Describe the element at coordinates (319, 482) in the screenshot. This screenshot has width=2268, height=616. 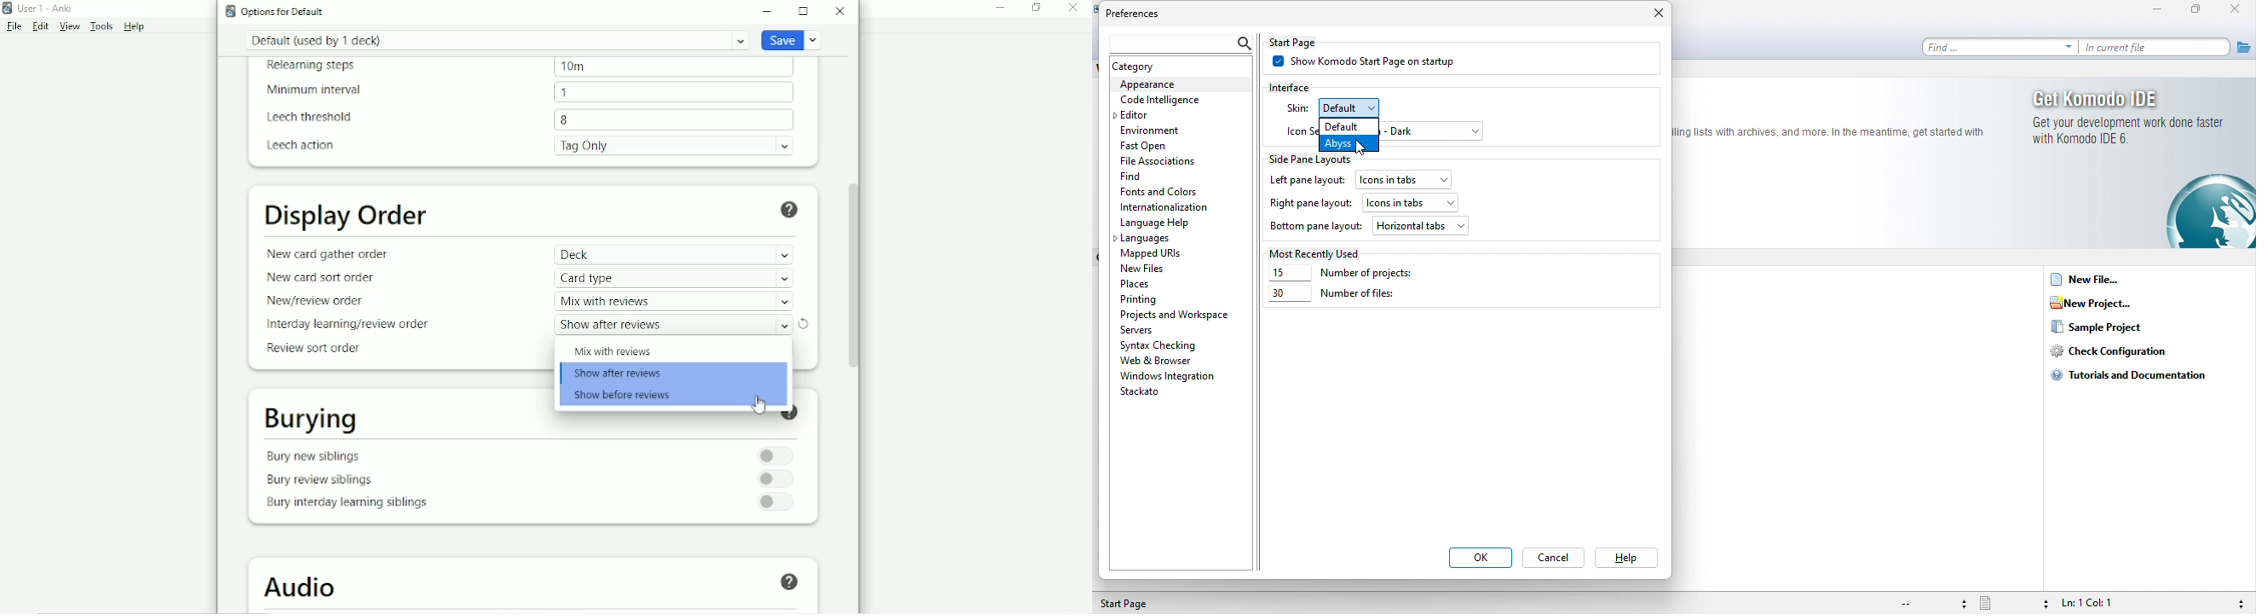
I see `Bury review siblings` at that location.